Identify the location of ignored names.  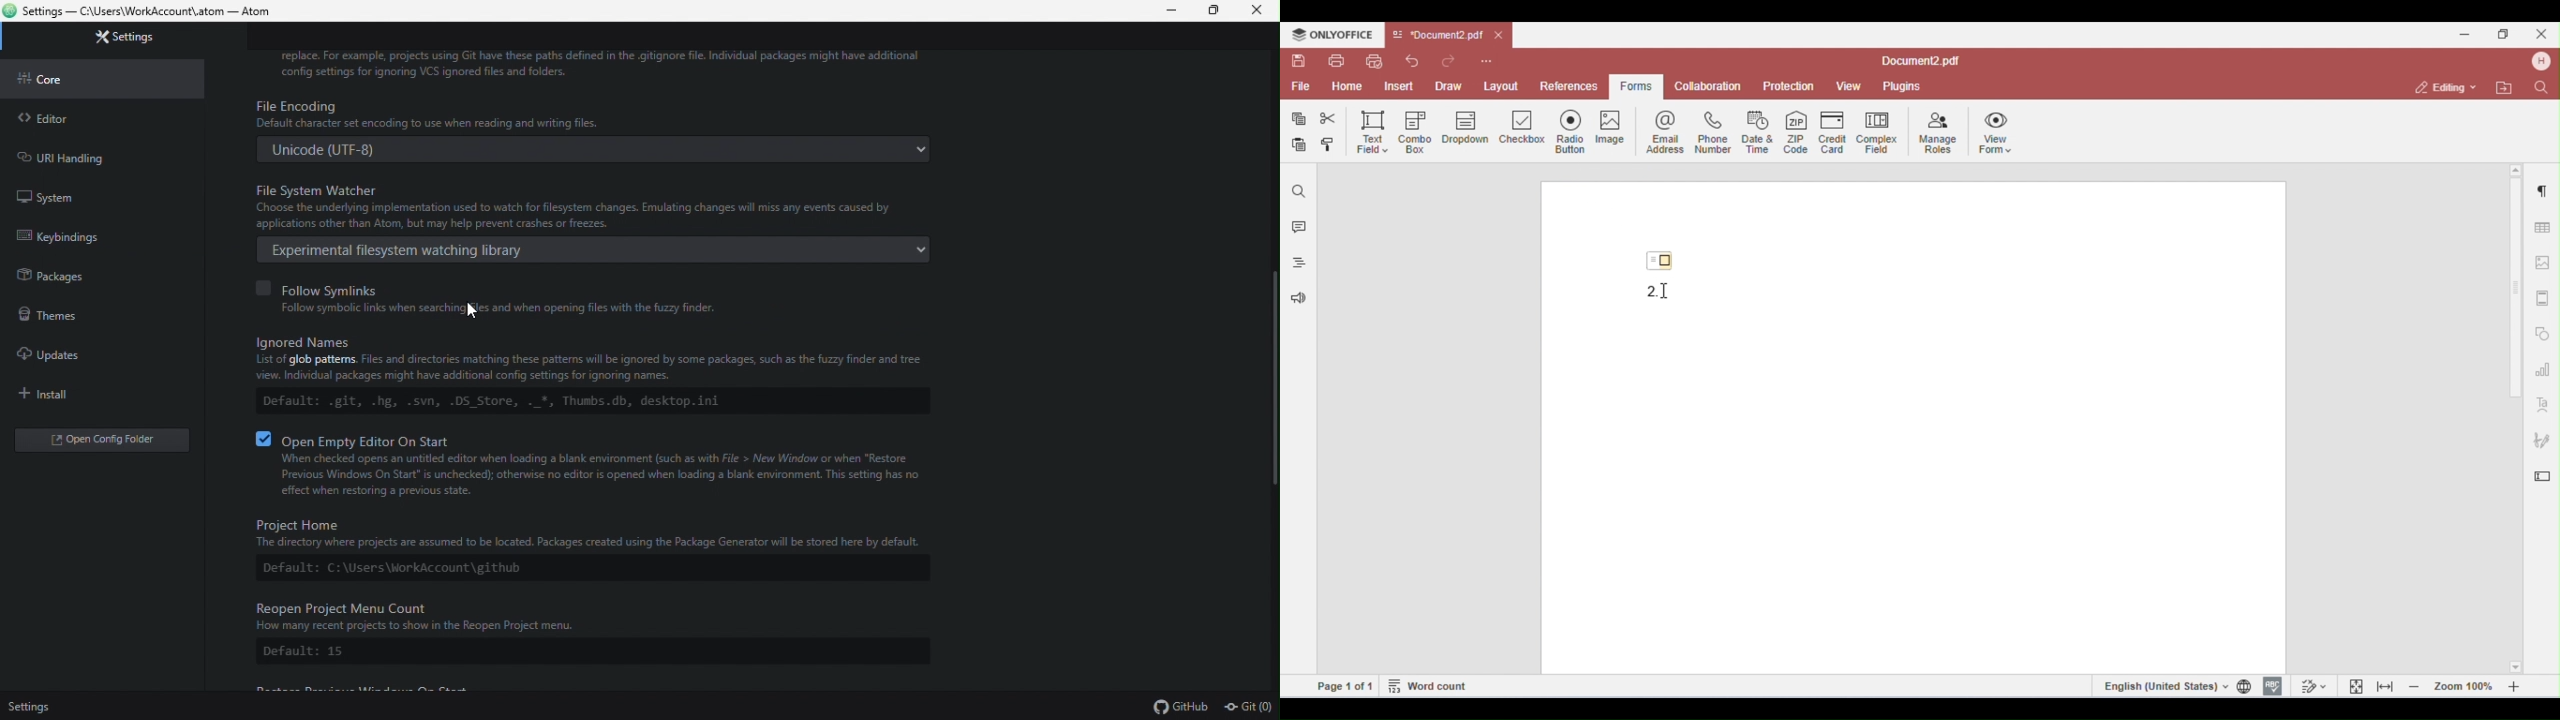
(601, 380).